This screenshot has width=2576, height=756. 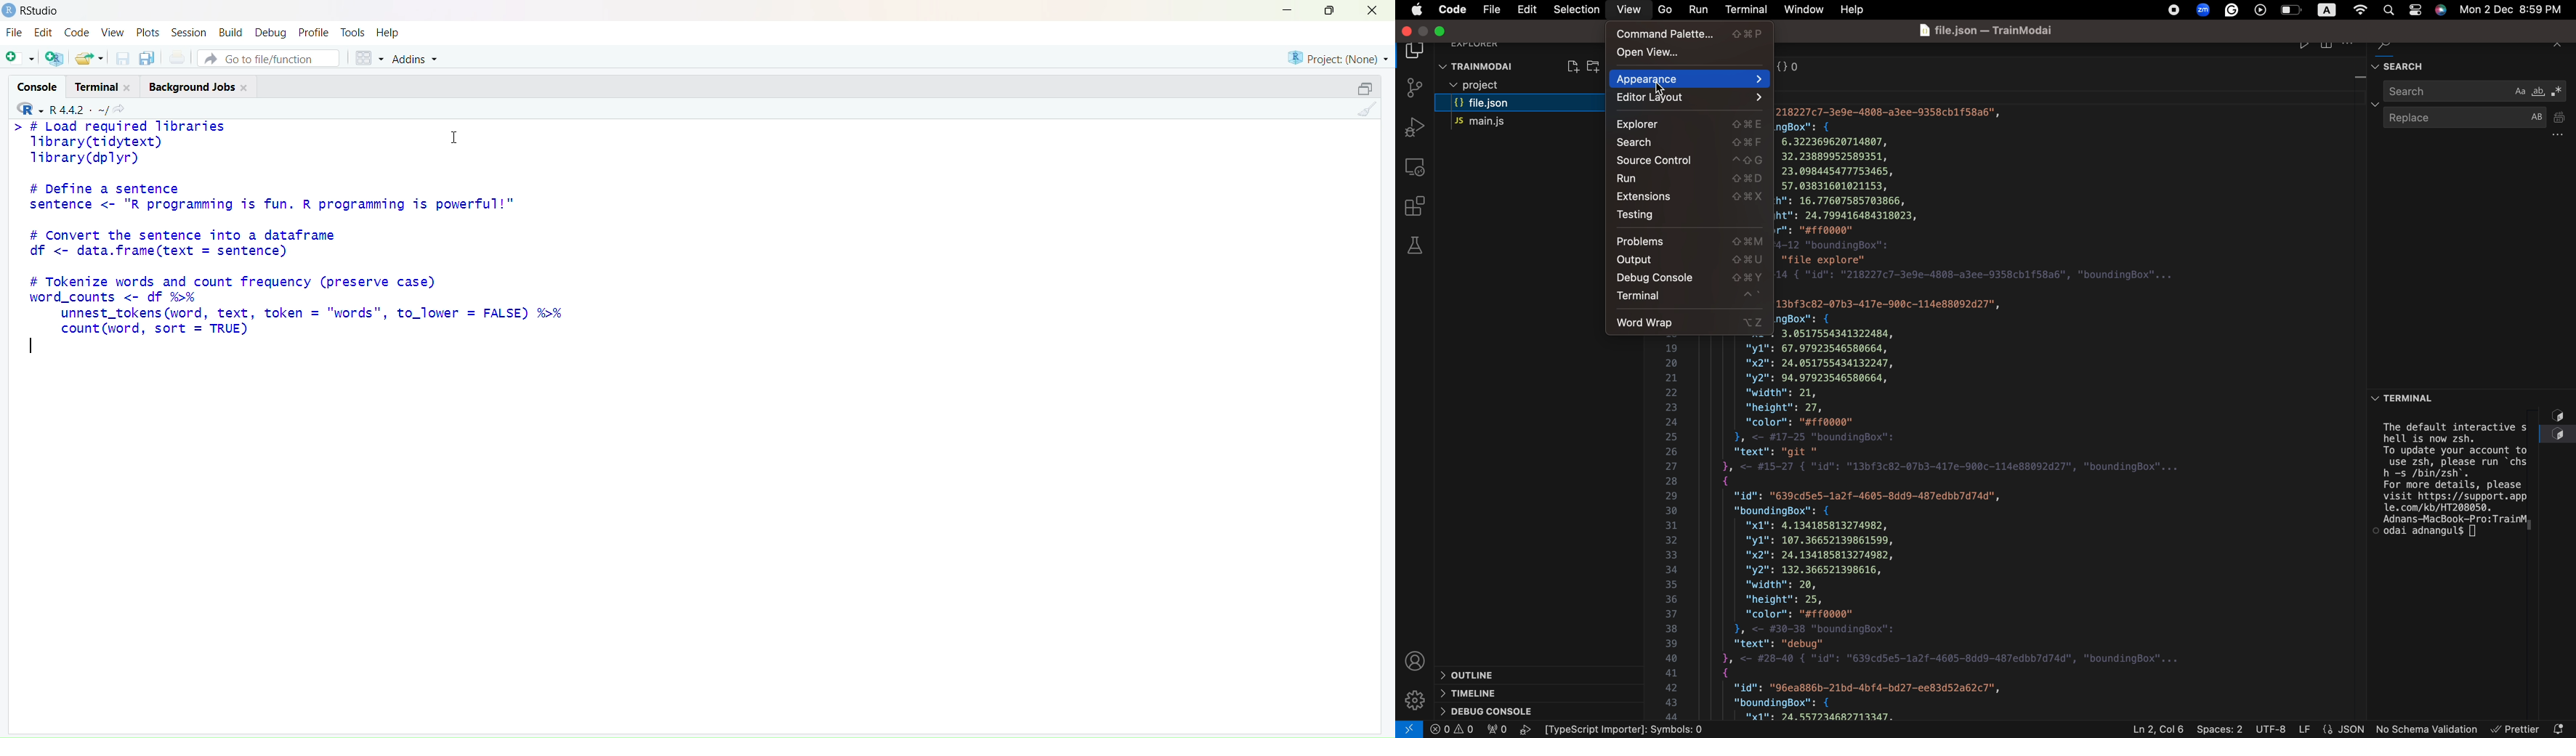 What do you see at coordinates (1687, 260) in the screenshot?
I see `` at bounding box center [1687, 260].